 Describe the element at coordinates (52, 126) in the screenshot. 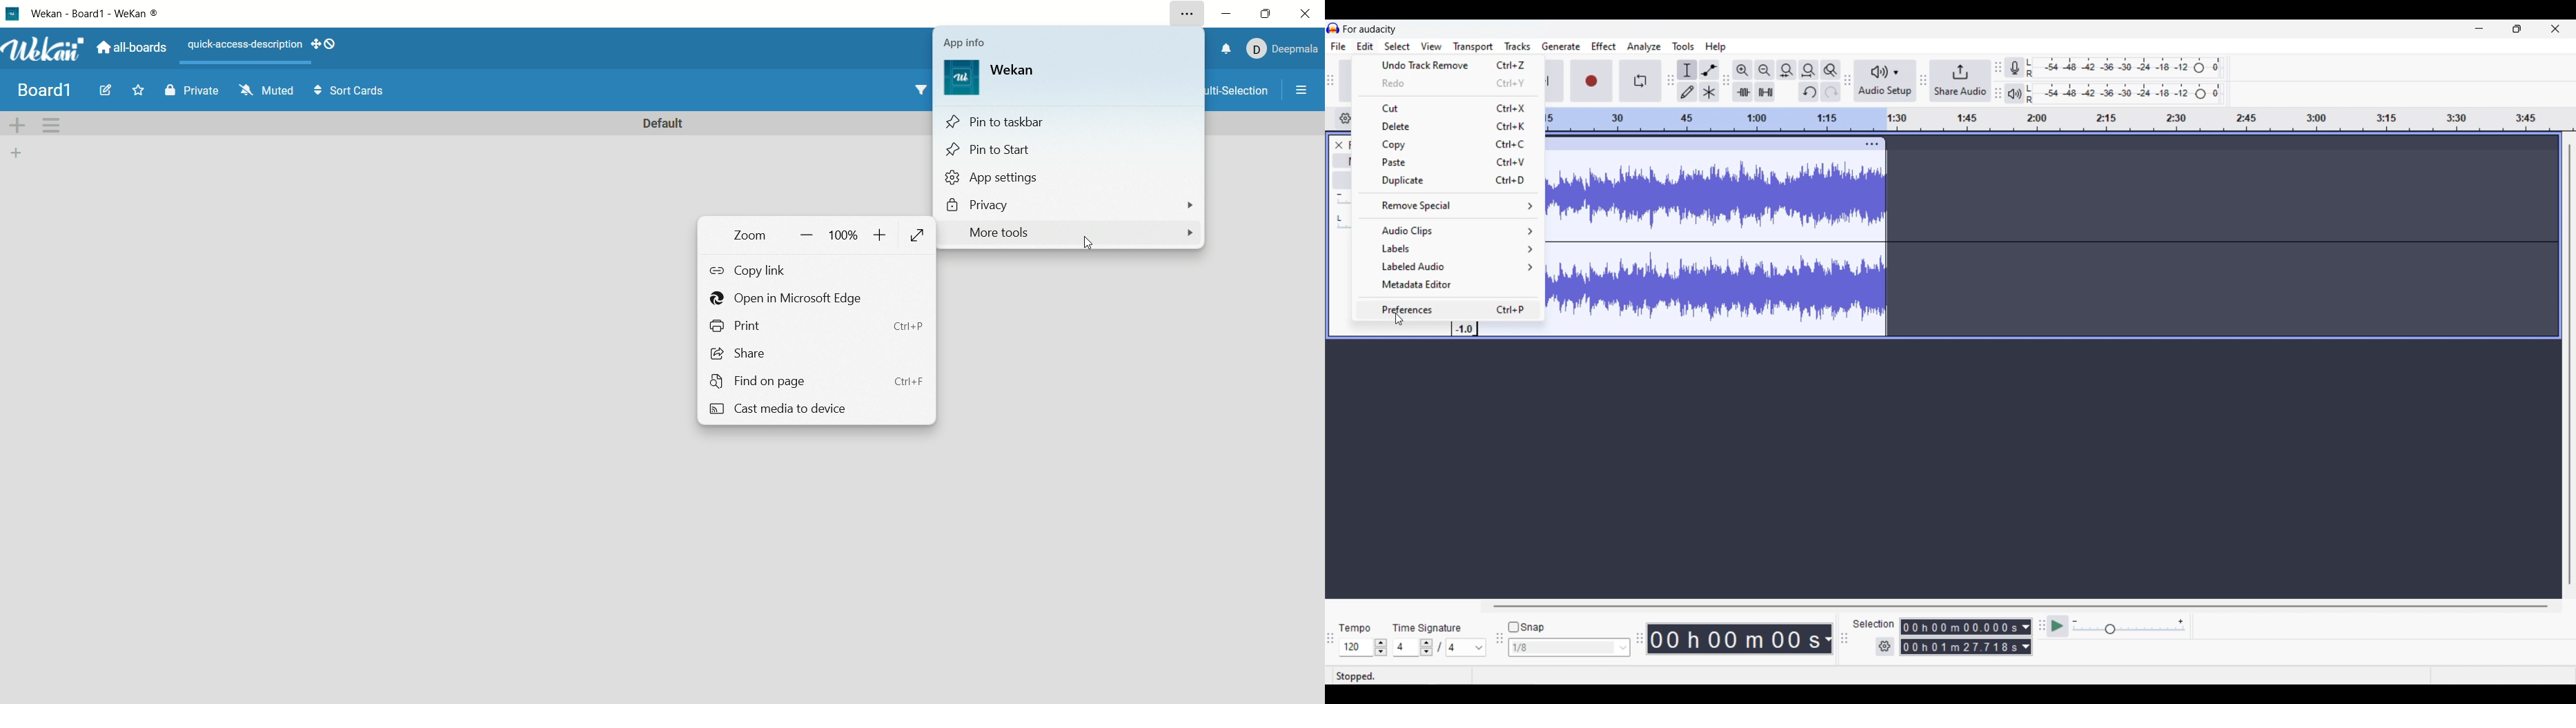

I see `swimlane actions` at that location.